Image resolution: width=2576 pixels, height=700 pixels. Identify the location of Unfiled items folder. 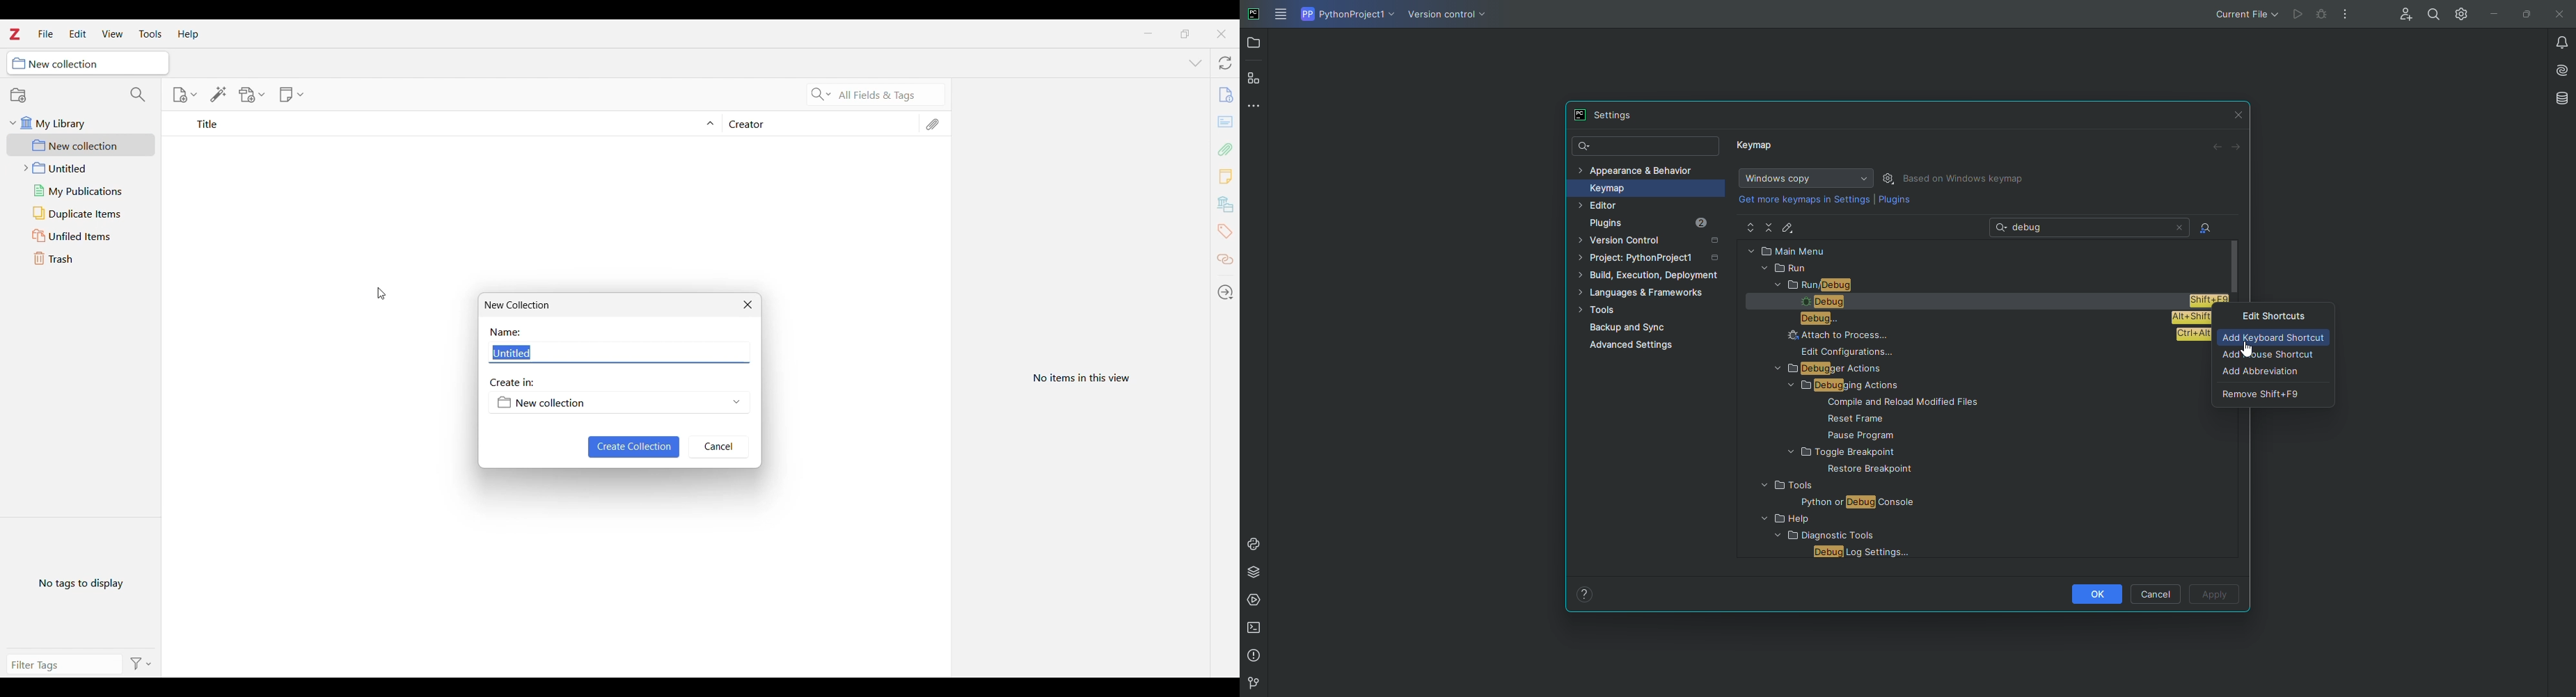
(81, 236).